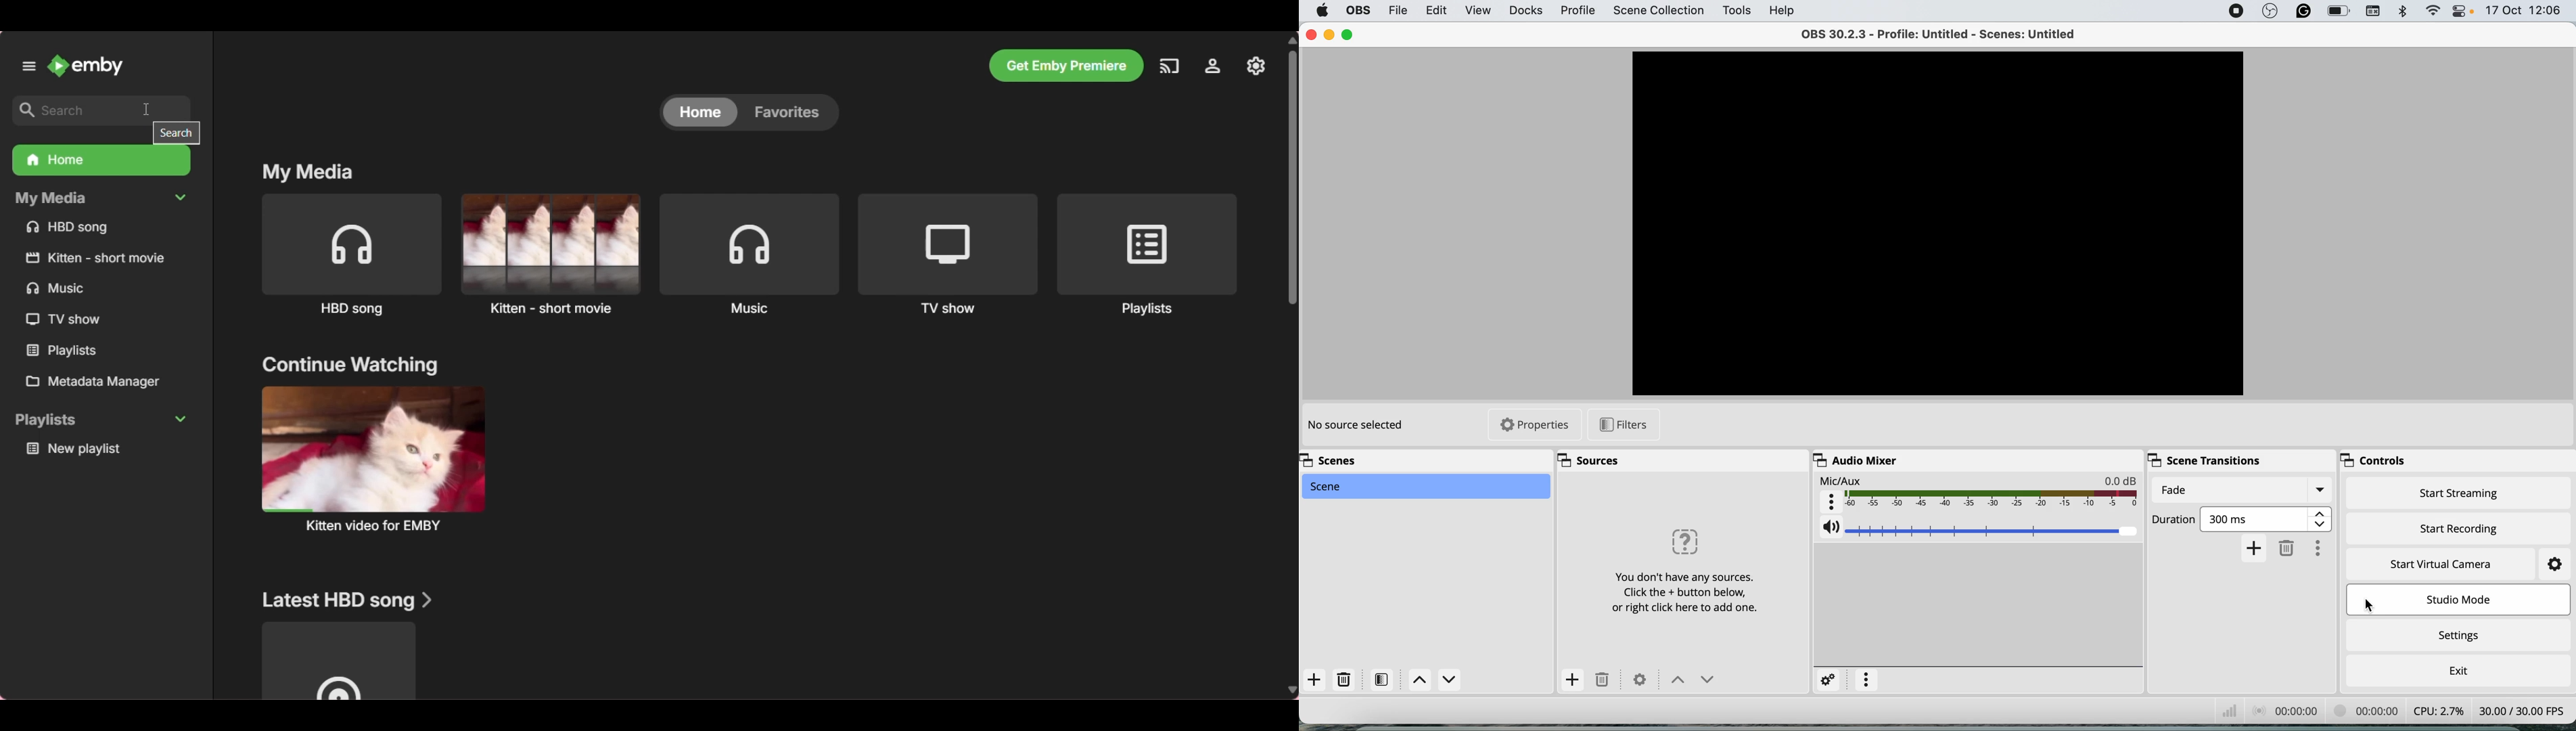  I want to click on delete sources, so click(1605, 680).